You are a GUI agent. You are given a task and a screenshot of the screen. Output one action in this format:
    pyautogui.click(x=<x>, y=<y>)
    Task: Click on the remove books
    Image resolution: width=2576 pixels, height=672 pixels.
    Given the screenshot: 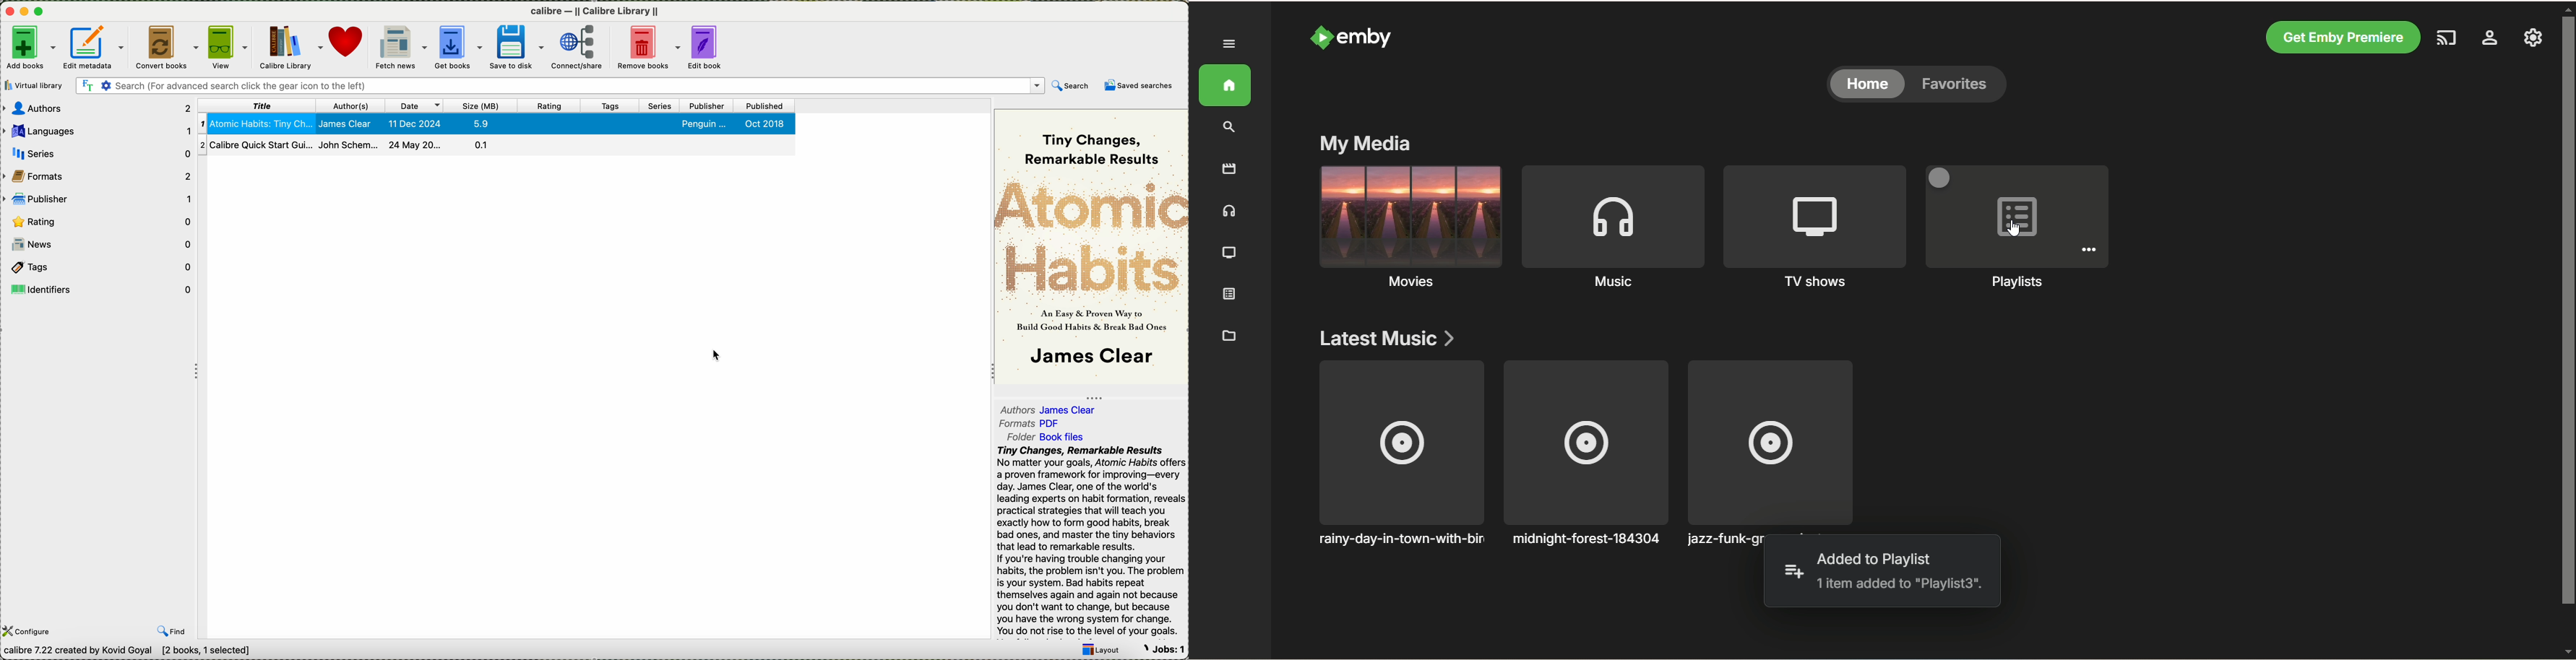 What is the action you would take?
    pyautogui.click(x=649, y=48)
    